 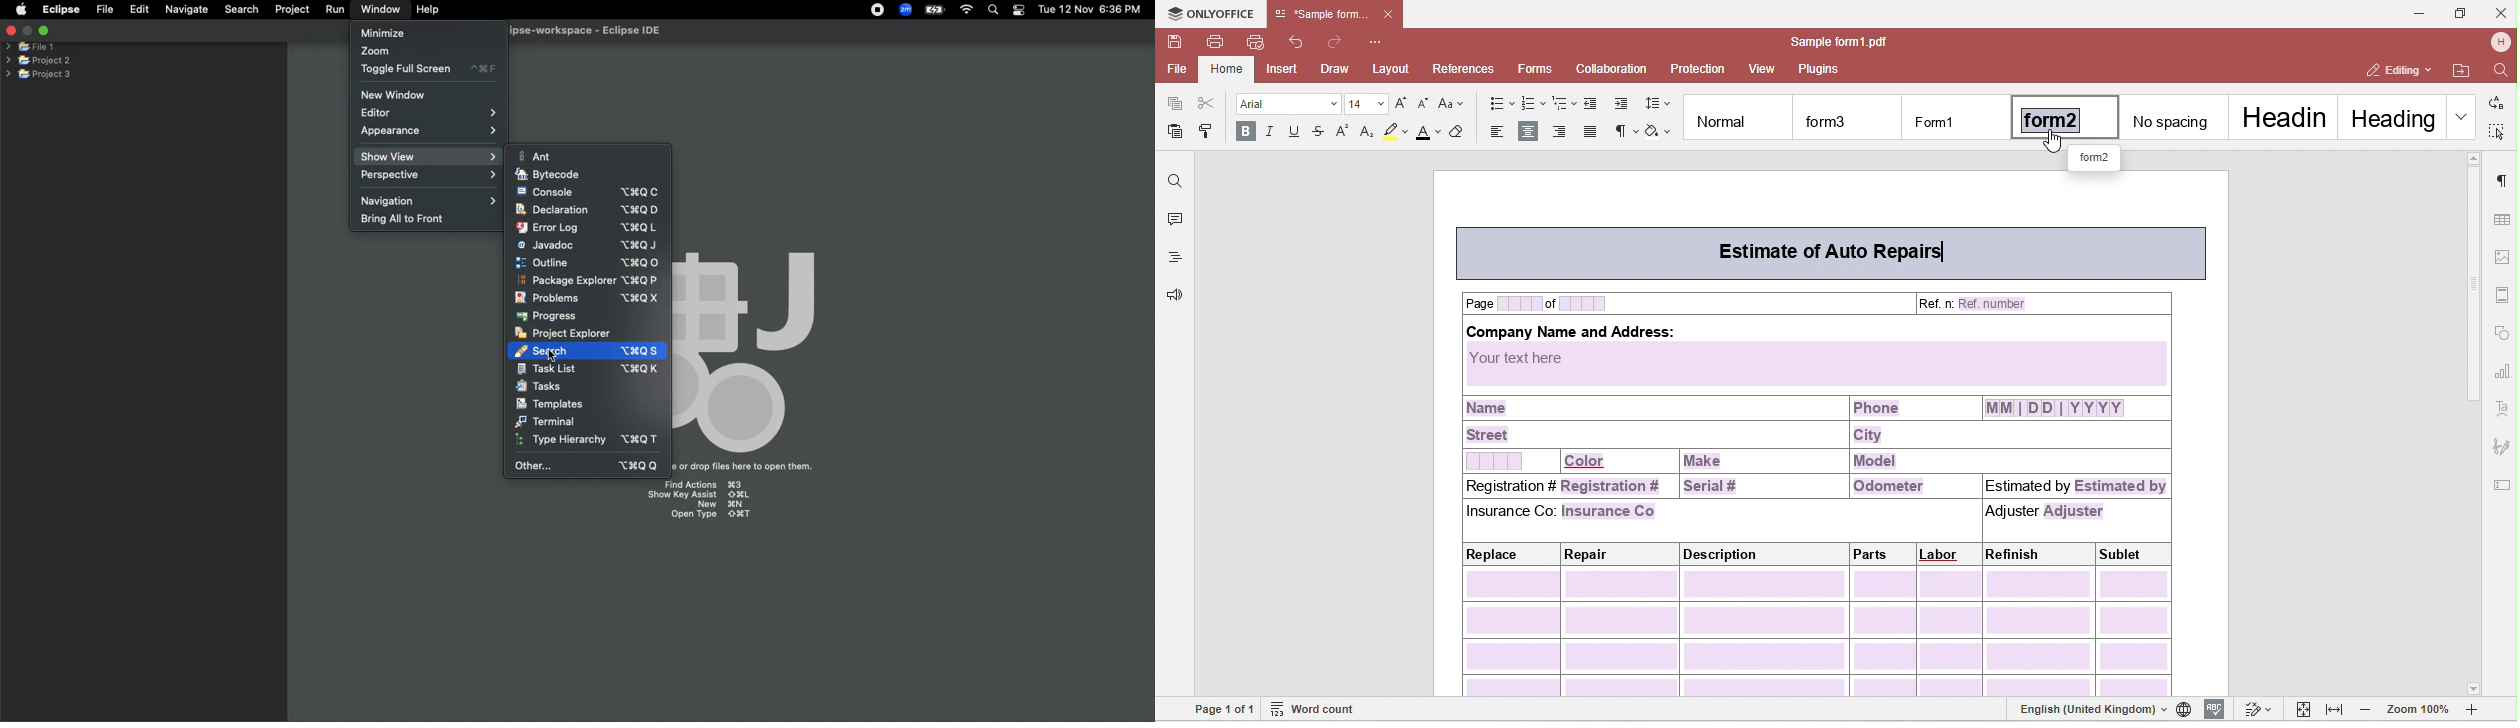 What do you see at coordinates (188, 10) in the screenshot?
I see `Navigate` at bounding box center [188, 10].